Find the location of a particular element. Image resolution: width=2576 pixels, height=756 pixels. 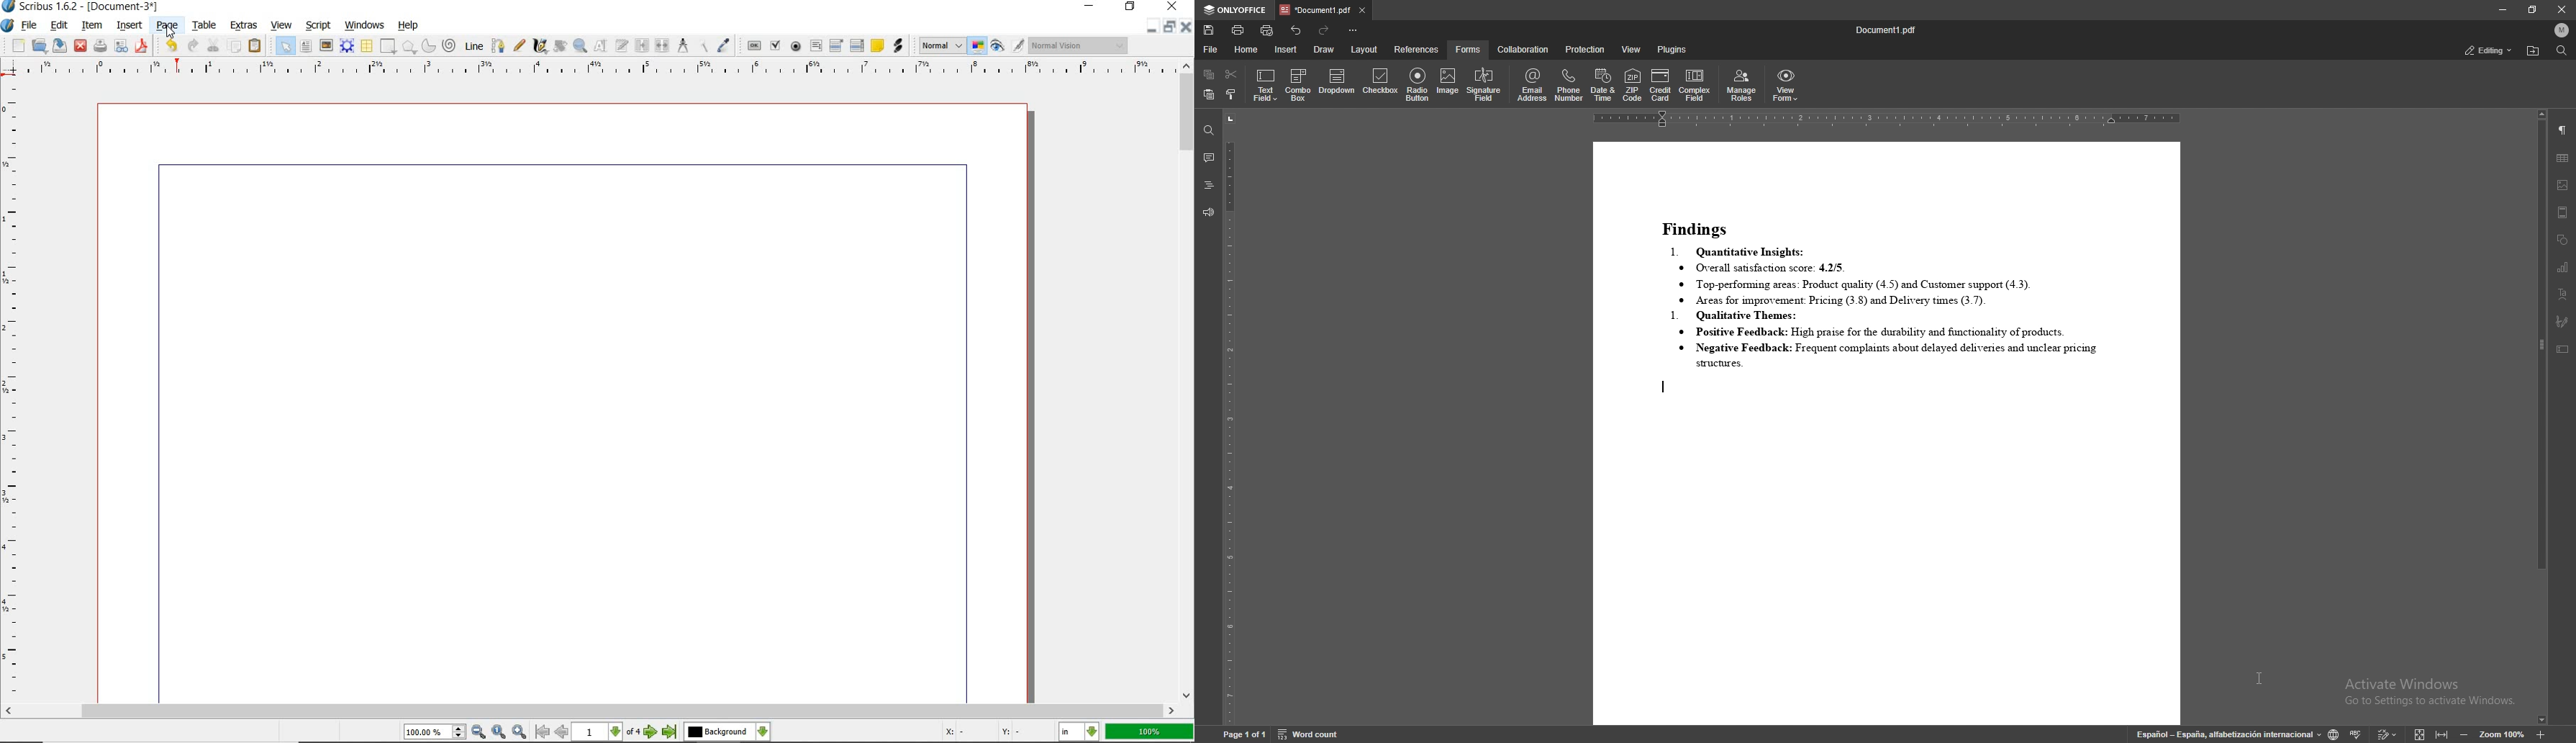

radio button is located at coordinates (1418, 85).